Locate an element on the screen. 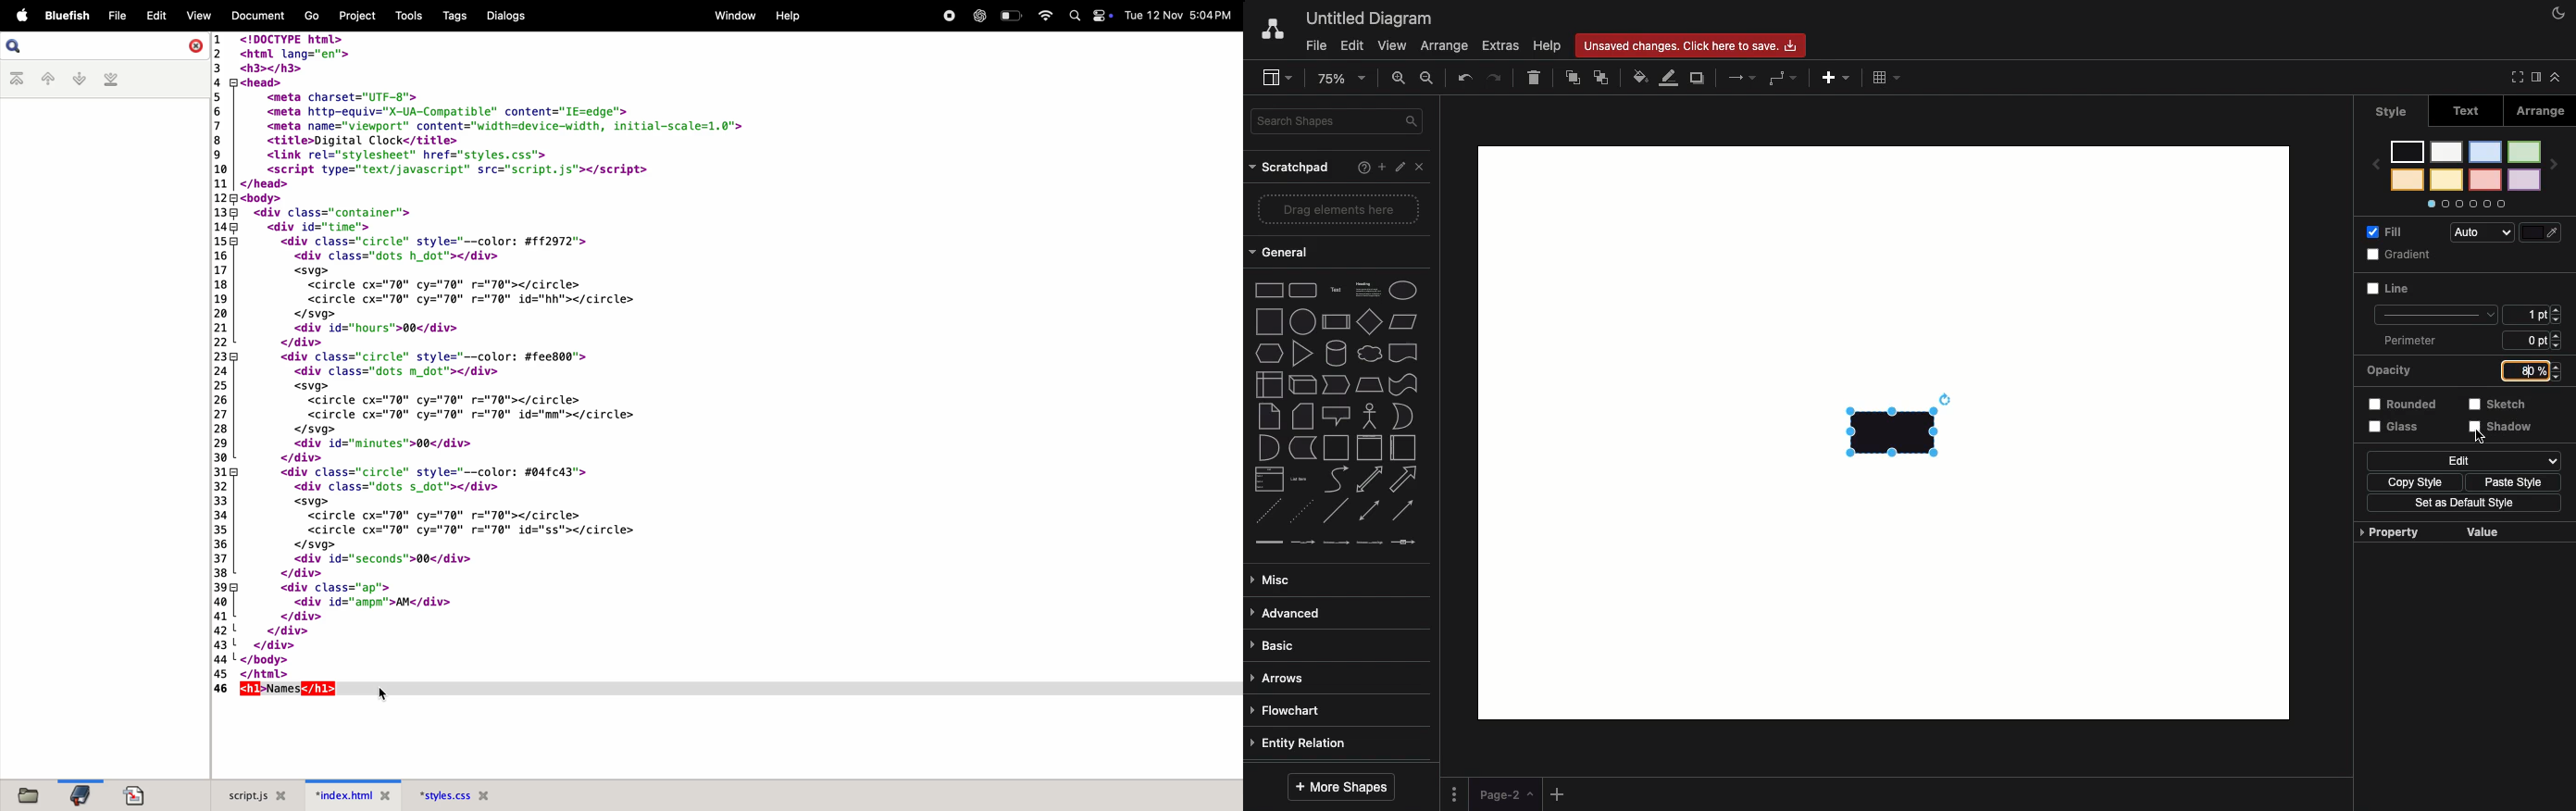 This screenshot has height=812, width=2576. nextbook mark is located at coordinates (78, 78).